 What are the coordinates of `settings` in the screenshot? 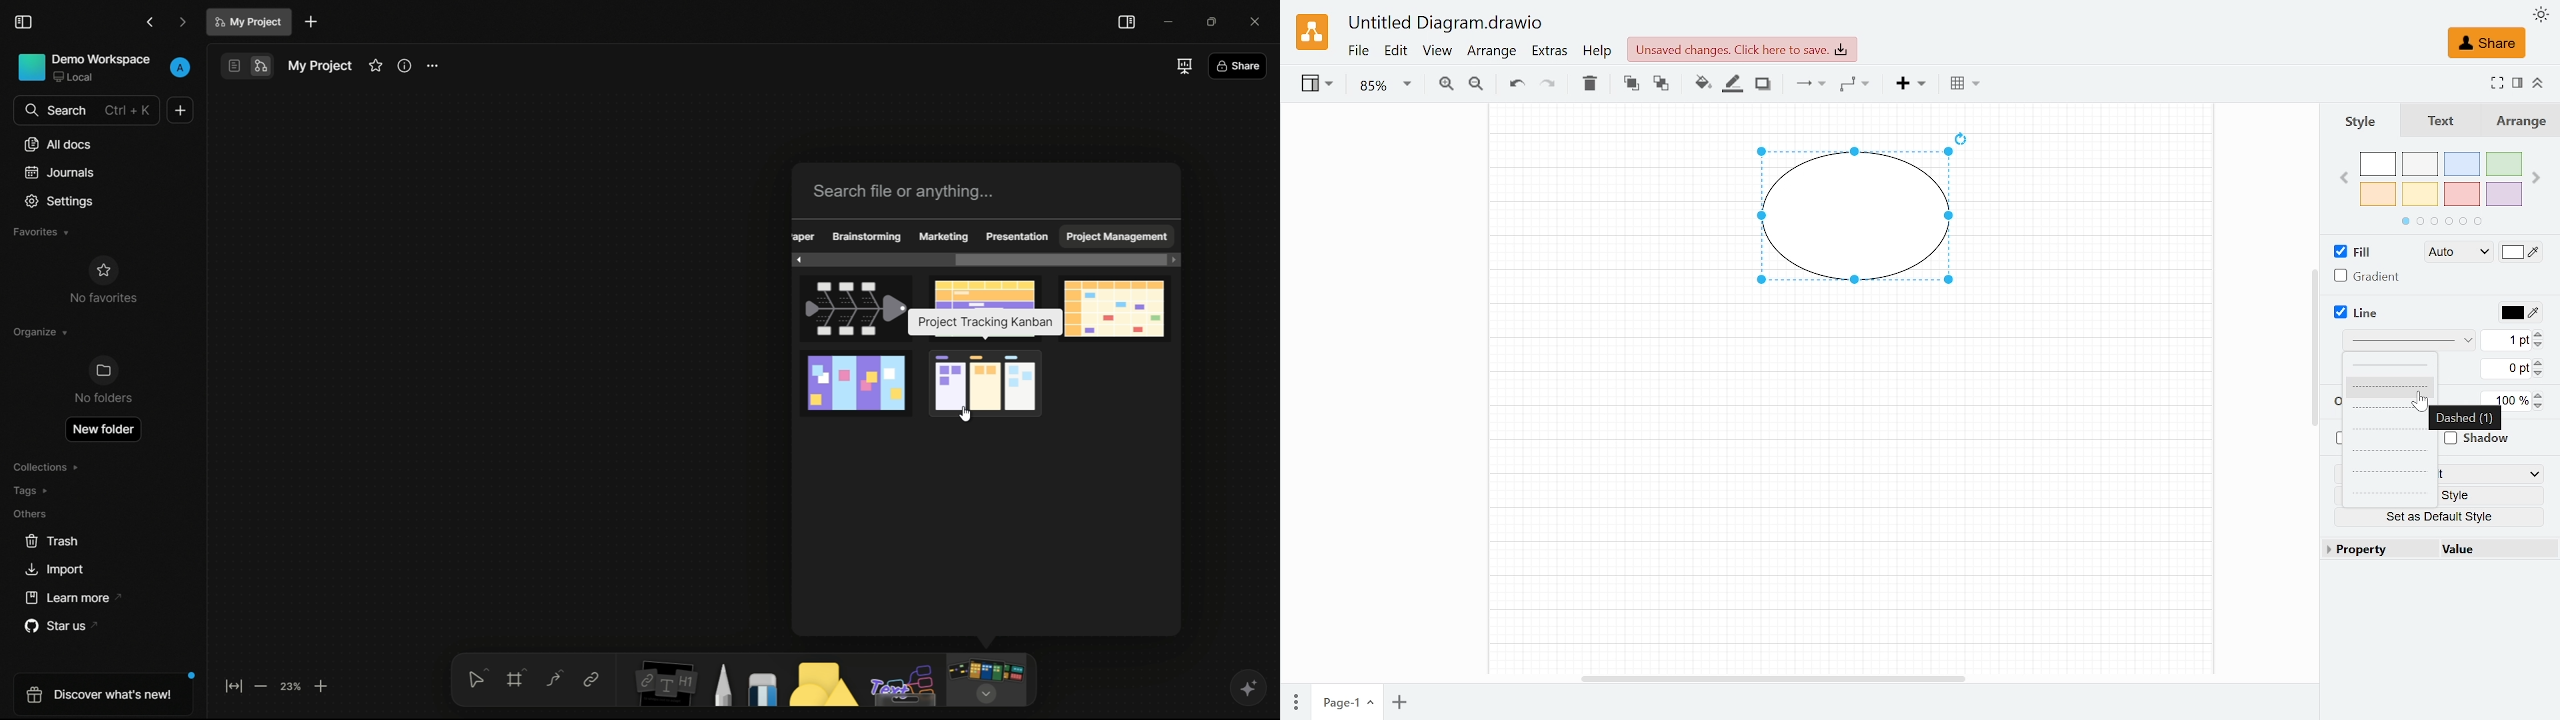 It's located at (435, 66).